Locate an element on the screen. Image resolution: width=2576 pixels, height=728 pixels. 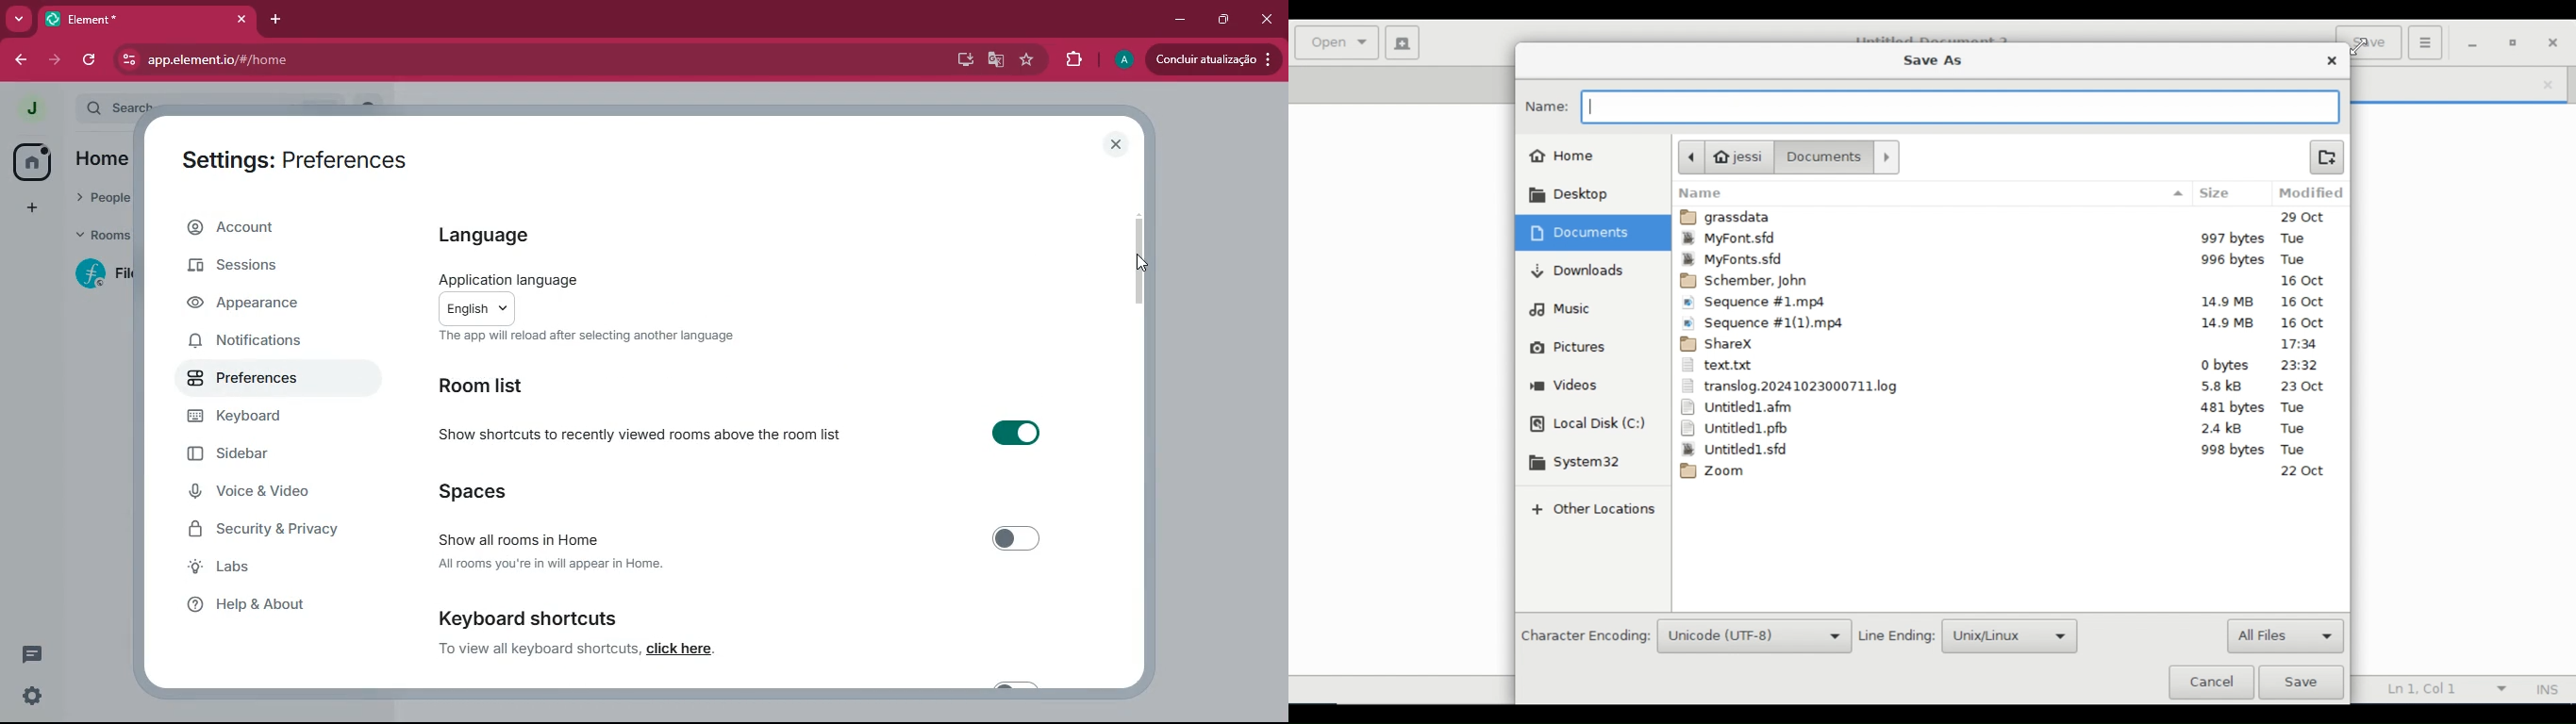
Forward is located at coordinates (1887, 157).